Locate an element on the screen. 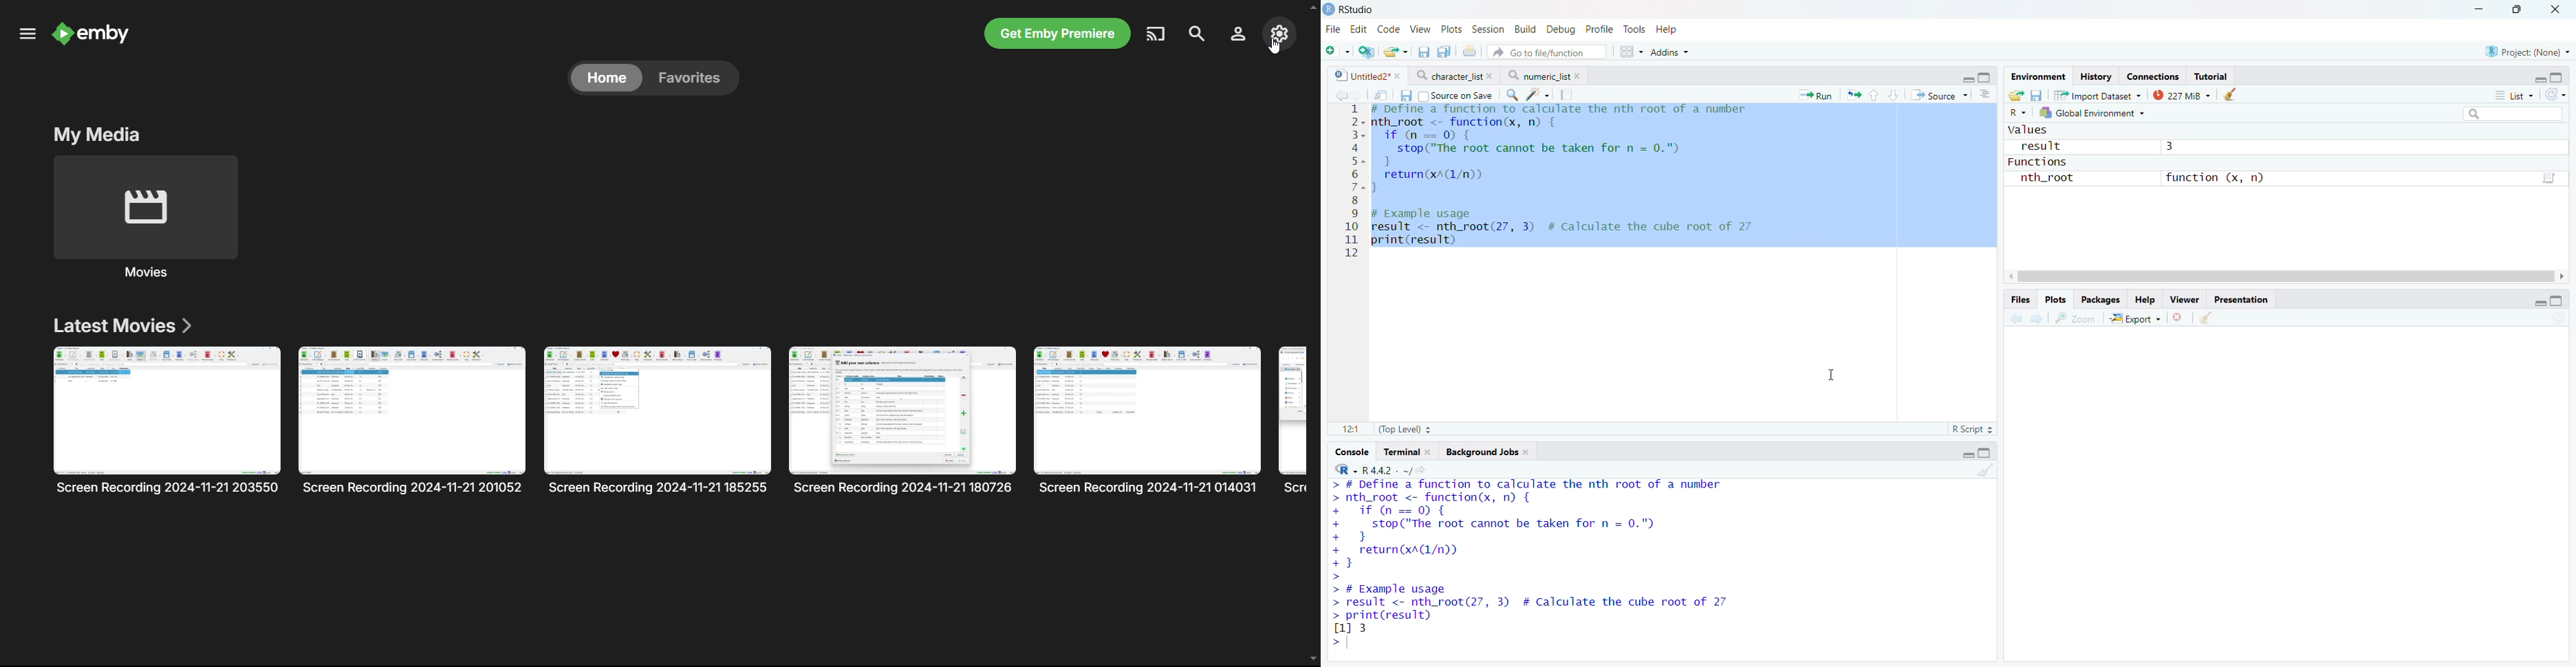  Export history log is located at coordinates (2017, 95).